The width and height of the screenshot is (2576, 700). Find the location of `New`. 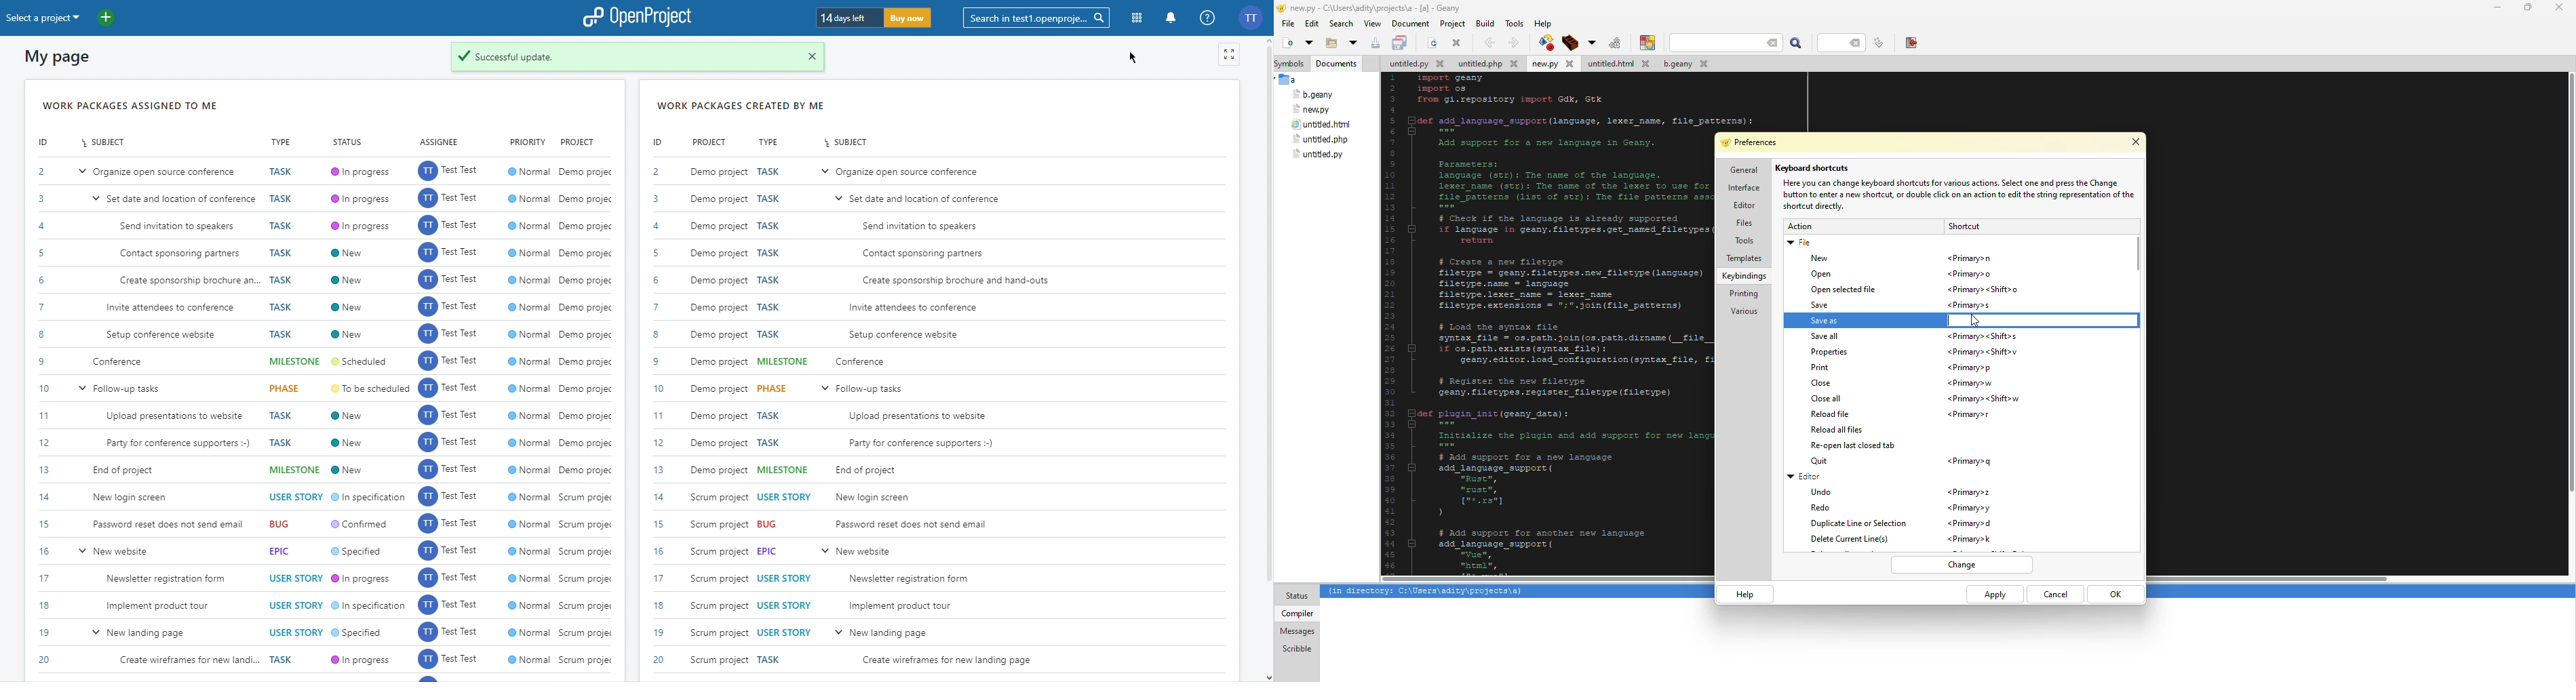

New is located at coordinates (350, 441).